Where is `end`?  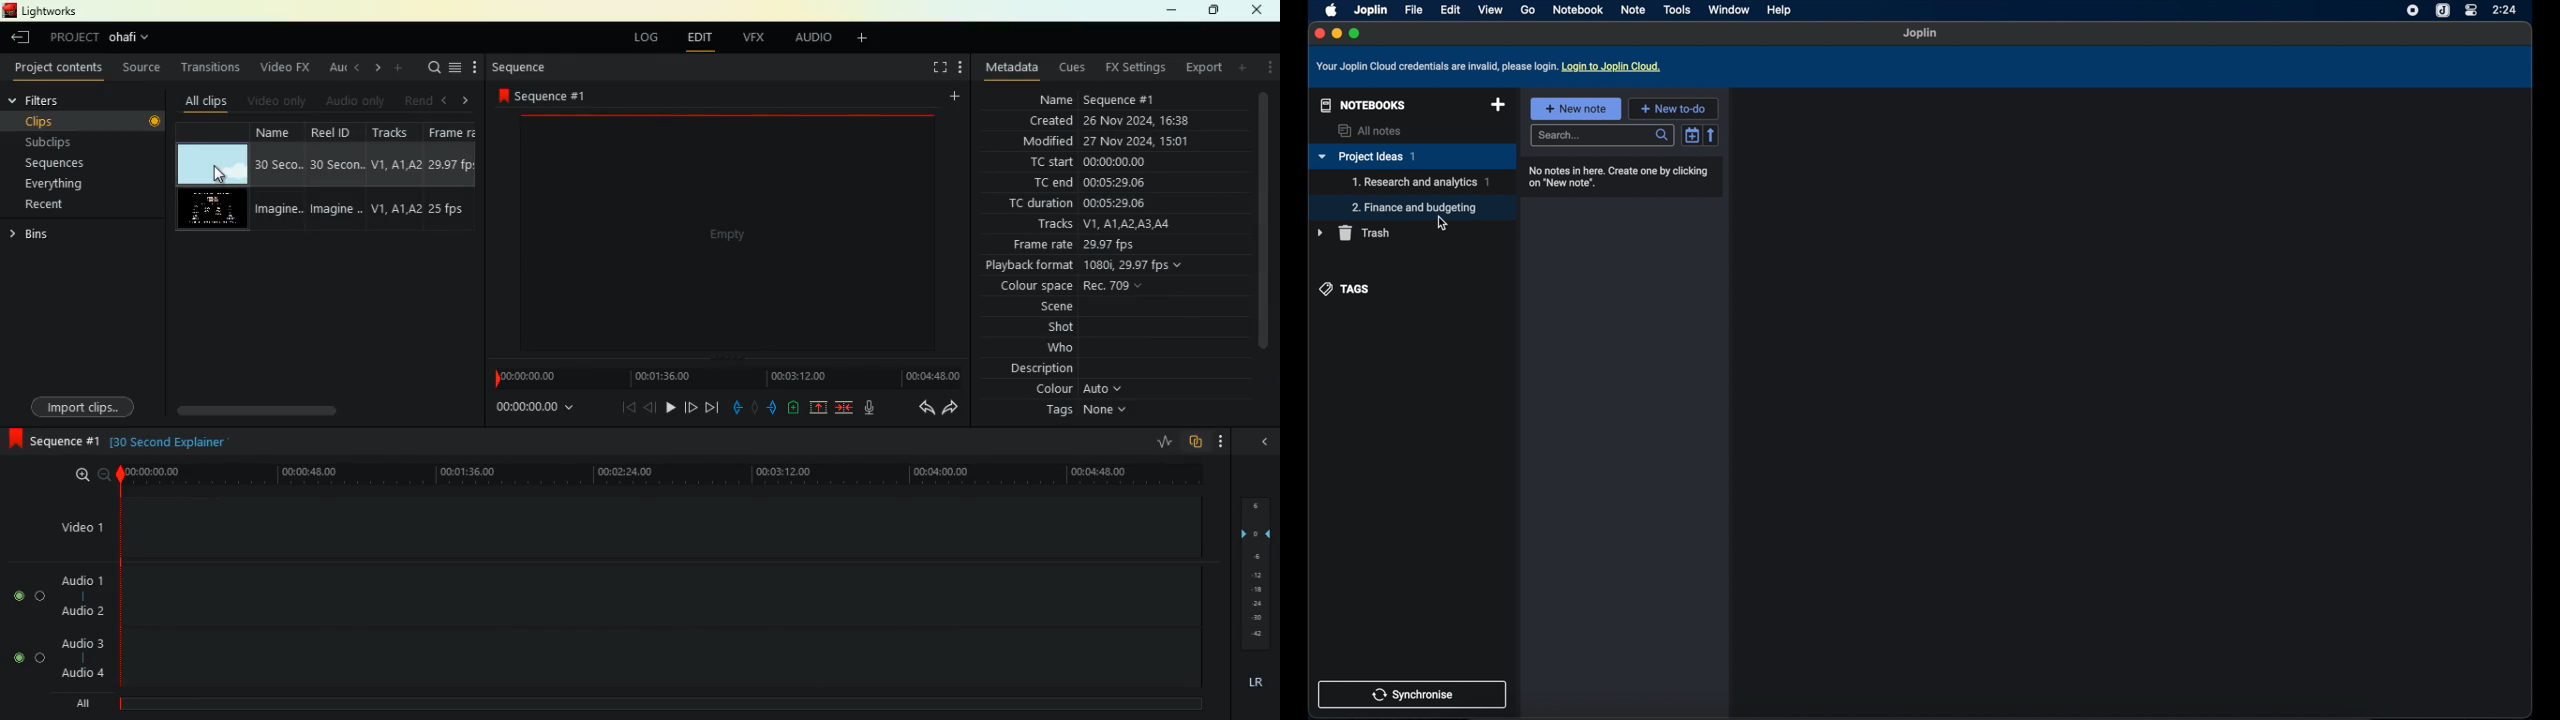
end is located at coordinates (712, 406).